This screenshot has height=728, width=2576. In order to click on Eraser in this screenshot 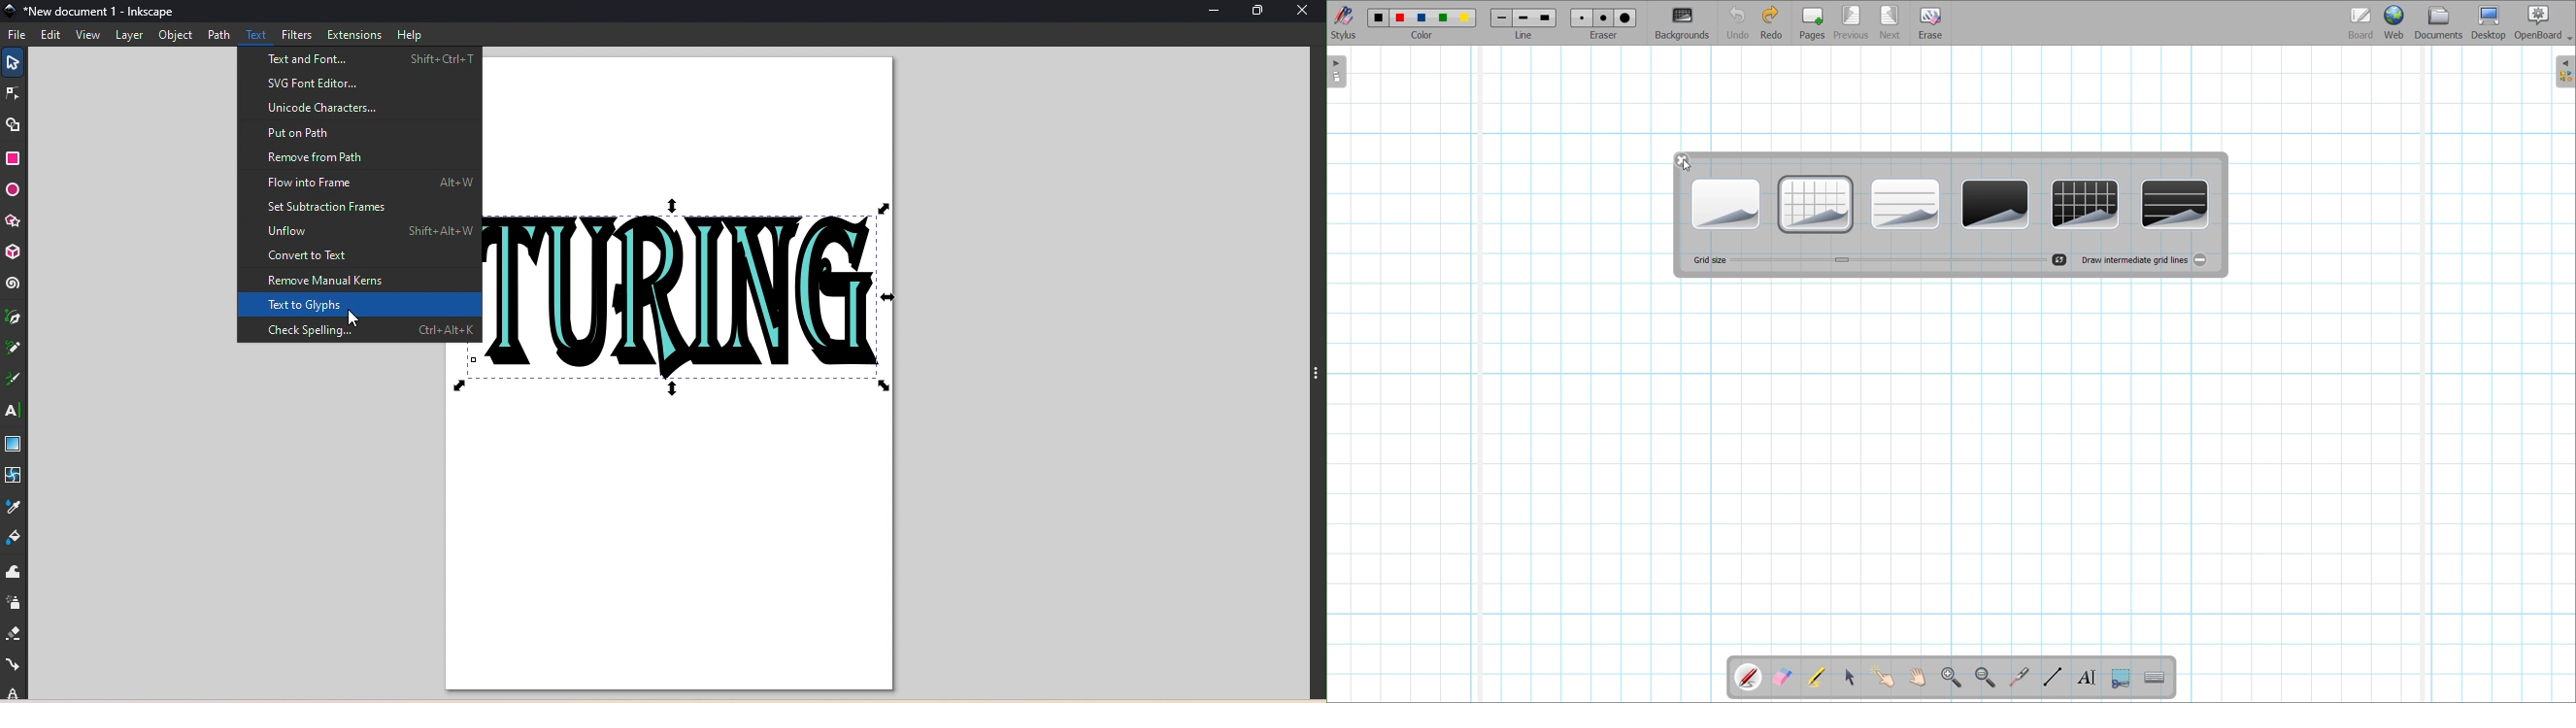, I will do `click(1930, 23)`.